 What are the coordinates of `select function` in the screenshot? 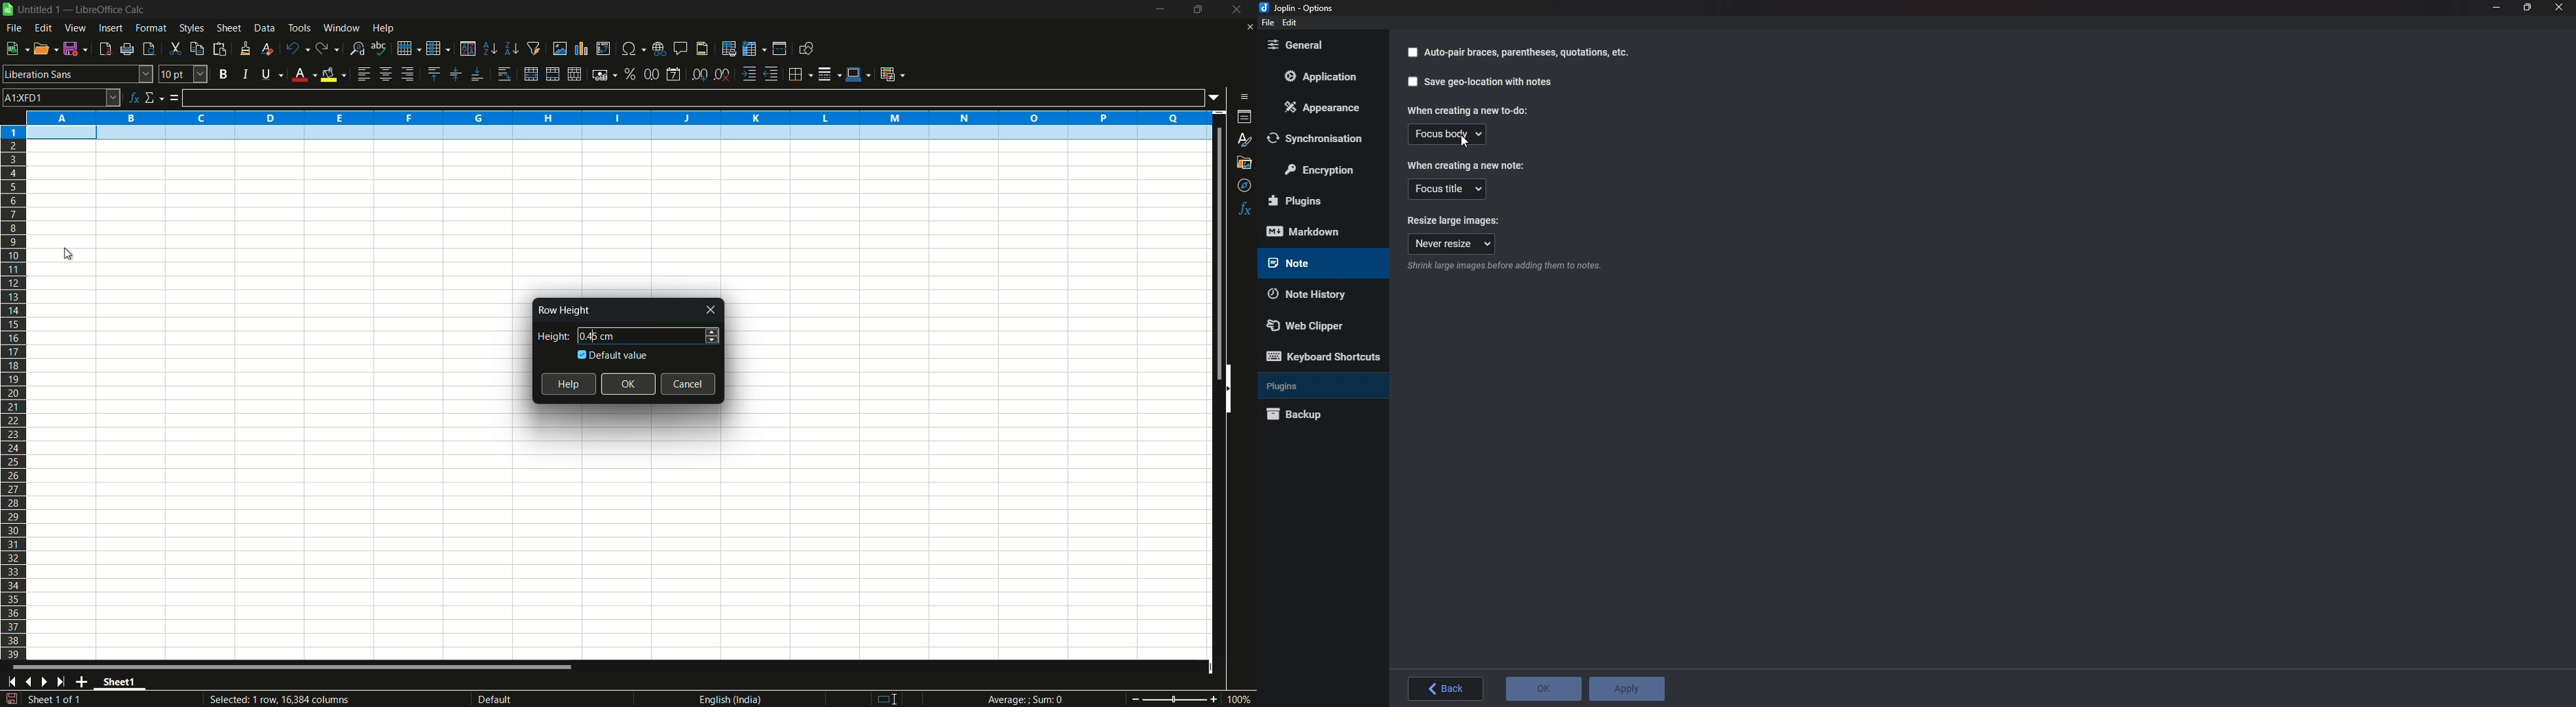 It's located at (154, 98).